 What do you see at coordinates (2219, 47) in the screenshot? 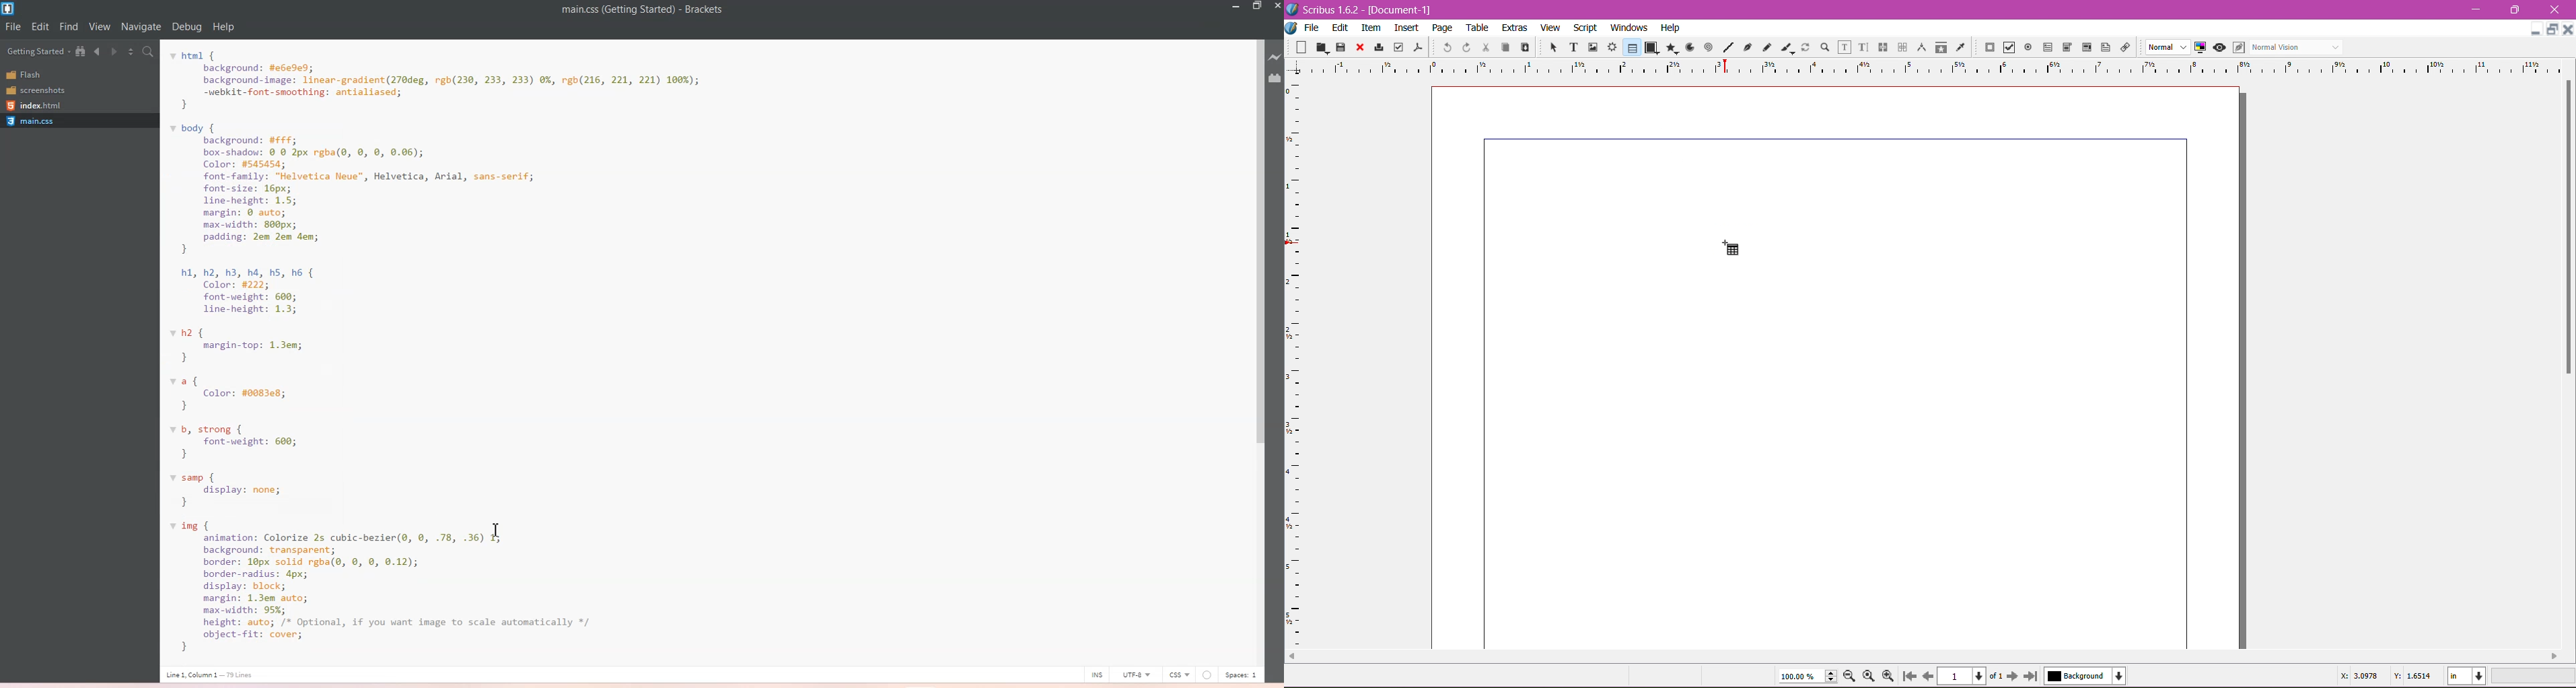
I see `Preview Mode` at bounding box center [2219, 47].